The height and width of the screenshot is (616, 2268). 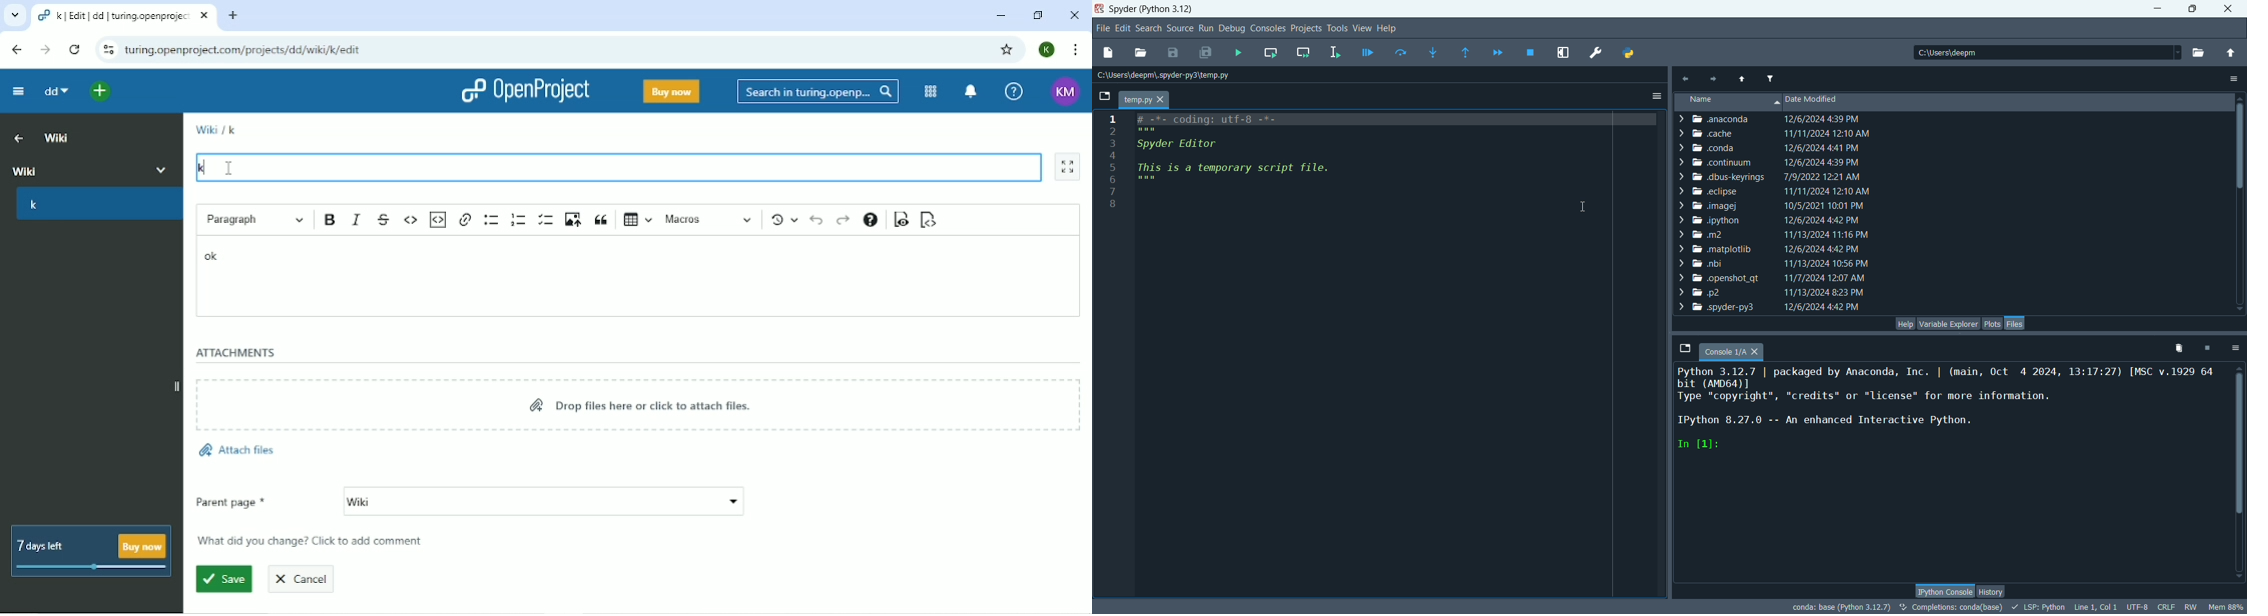 What do you see at coordinates (2193, 8) in the screenshot?
I see `maximize` at bounding box center [2193, 8].